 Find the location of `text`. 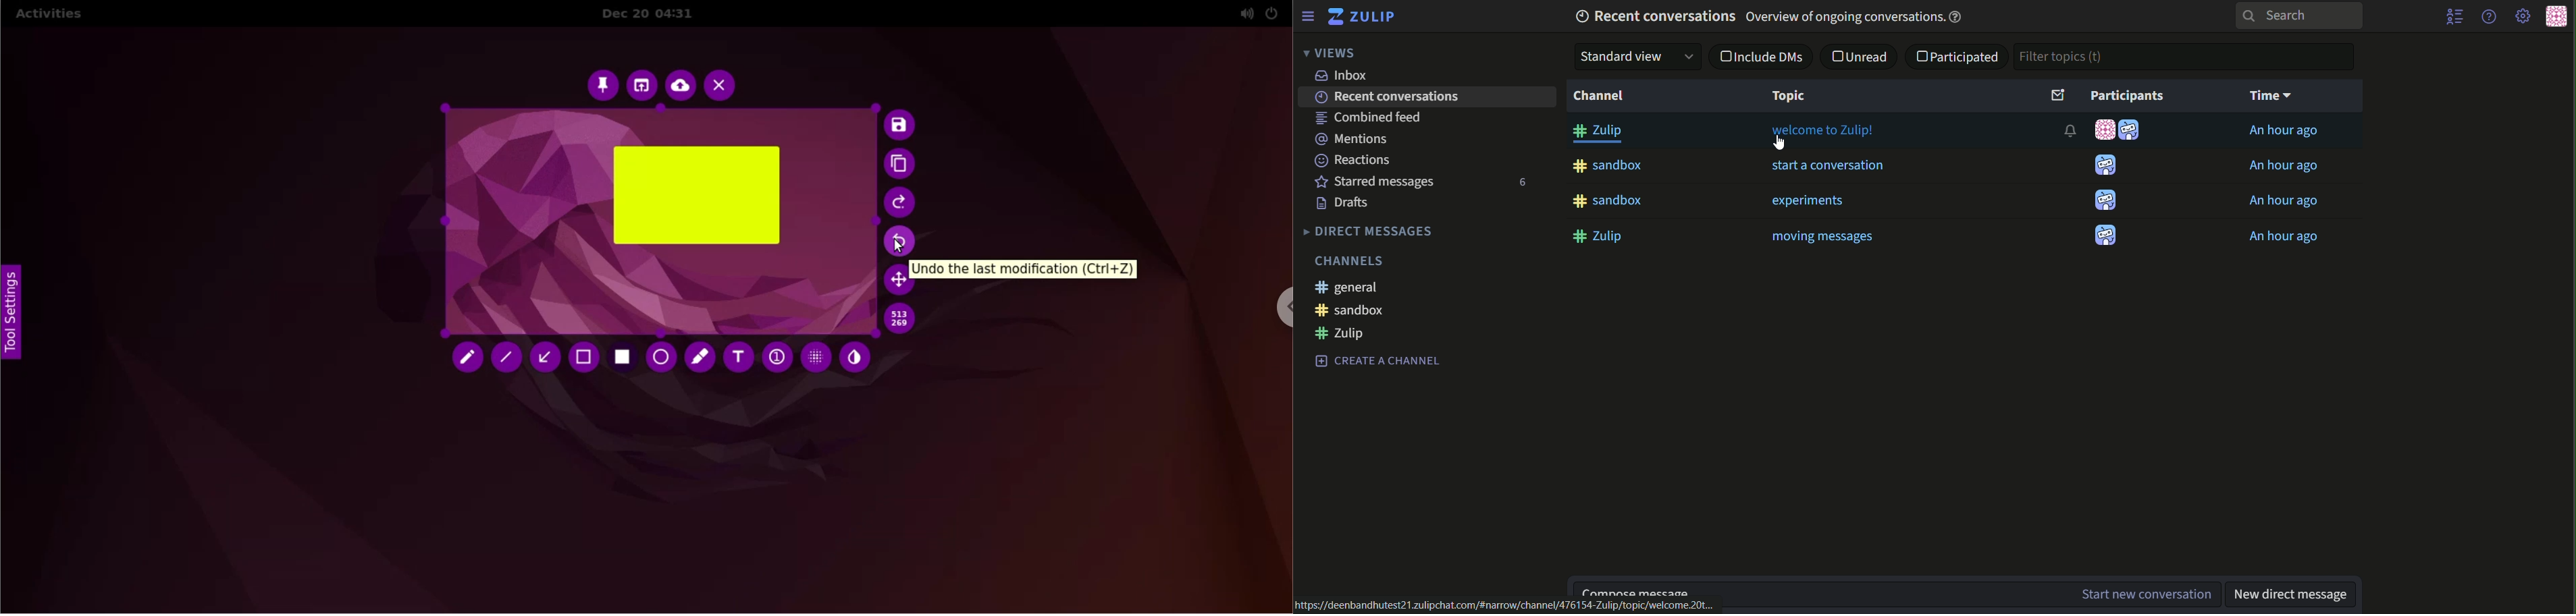

text is located at coordinates (1369, 231).